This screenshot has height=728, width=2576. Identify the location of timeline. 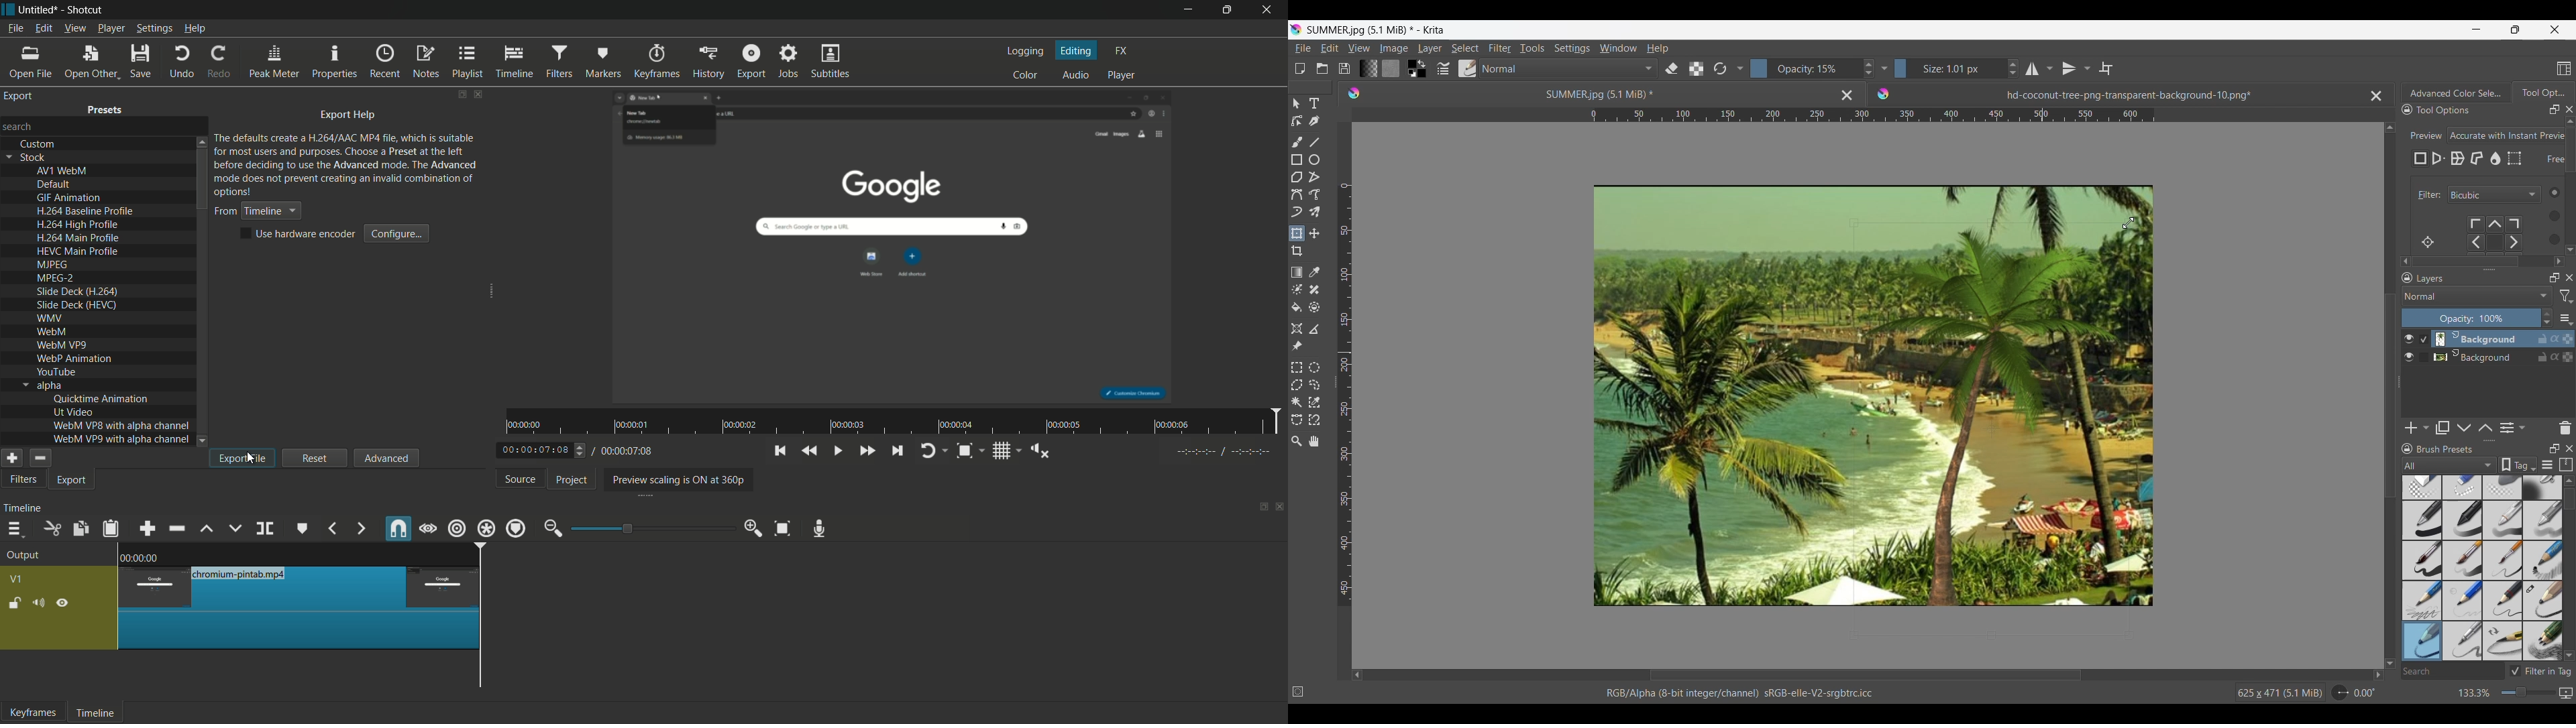
(515, 62).